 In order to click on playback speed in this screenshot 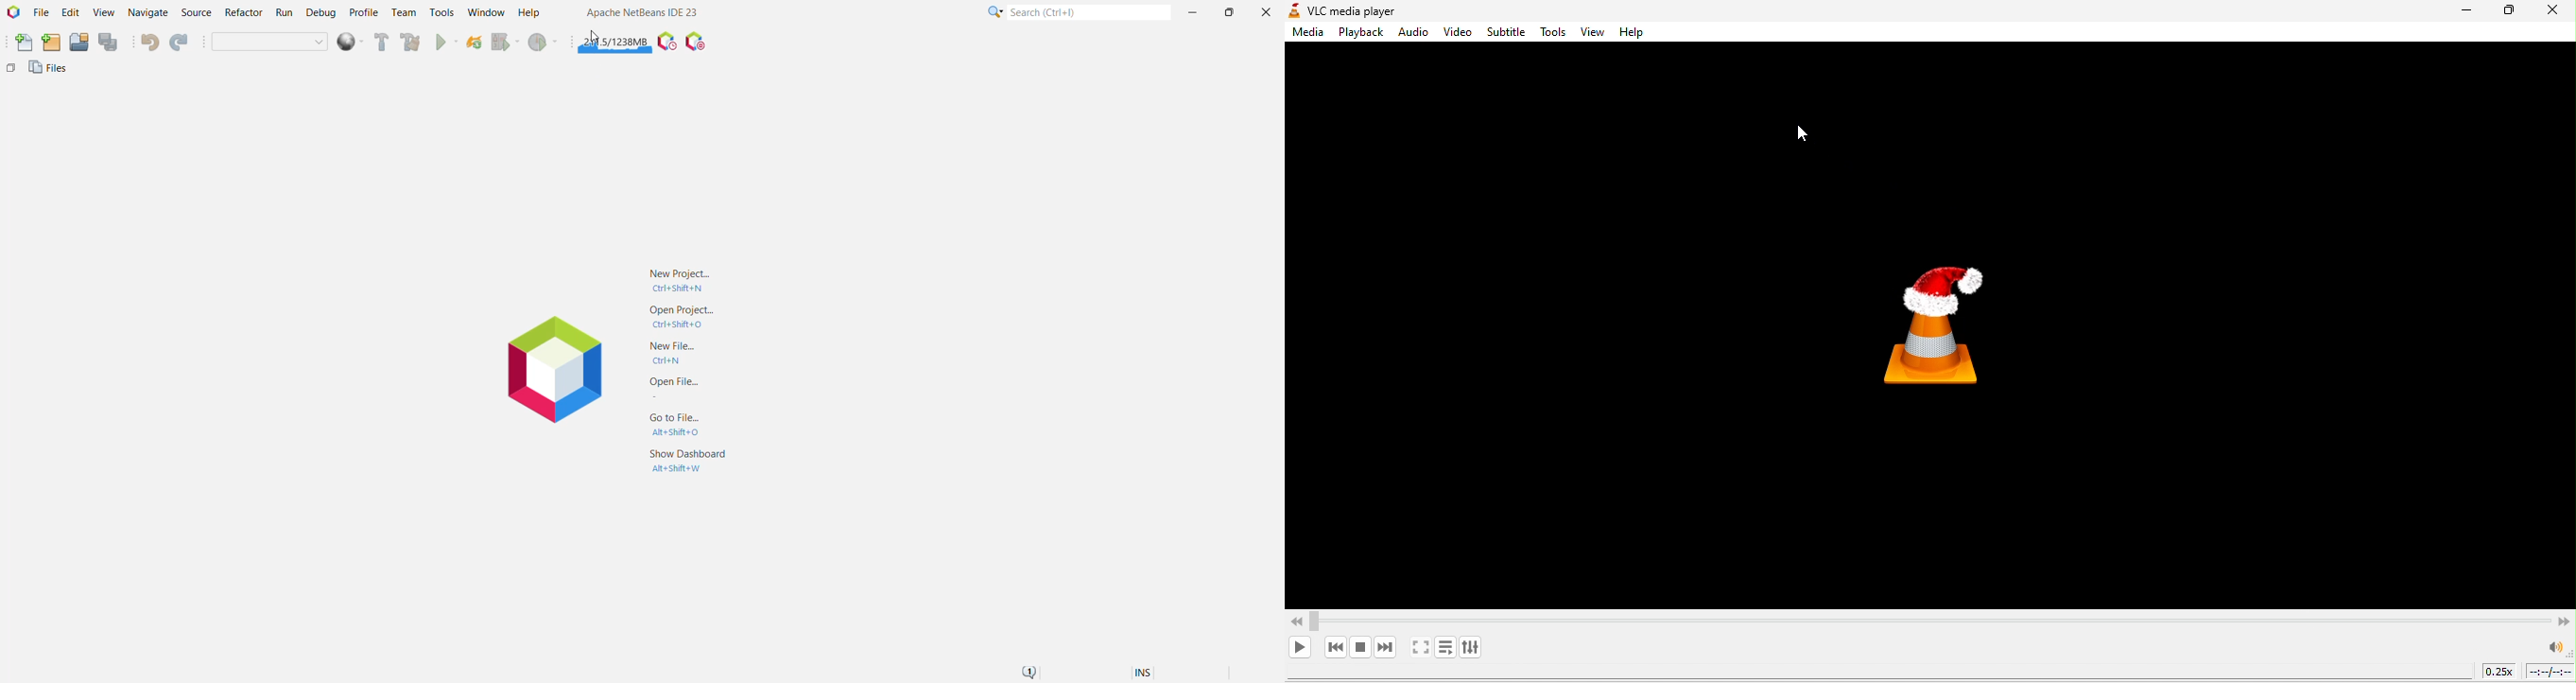, I will do `click(2499, 673)`.